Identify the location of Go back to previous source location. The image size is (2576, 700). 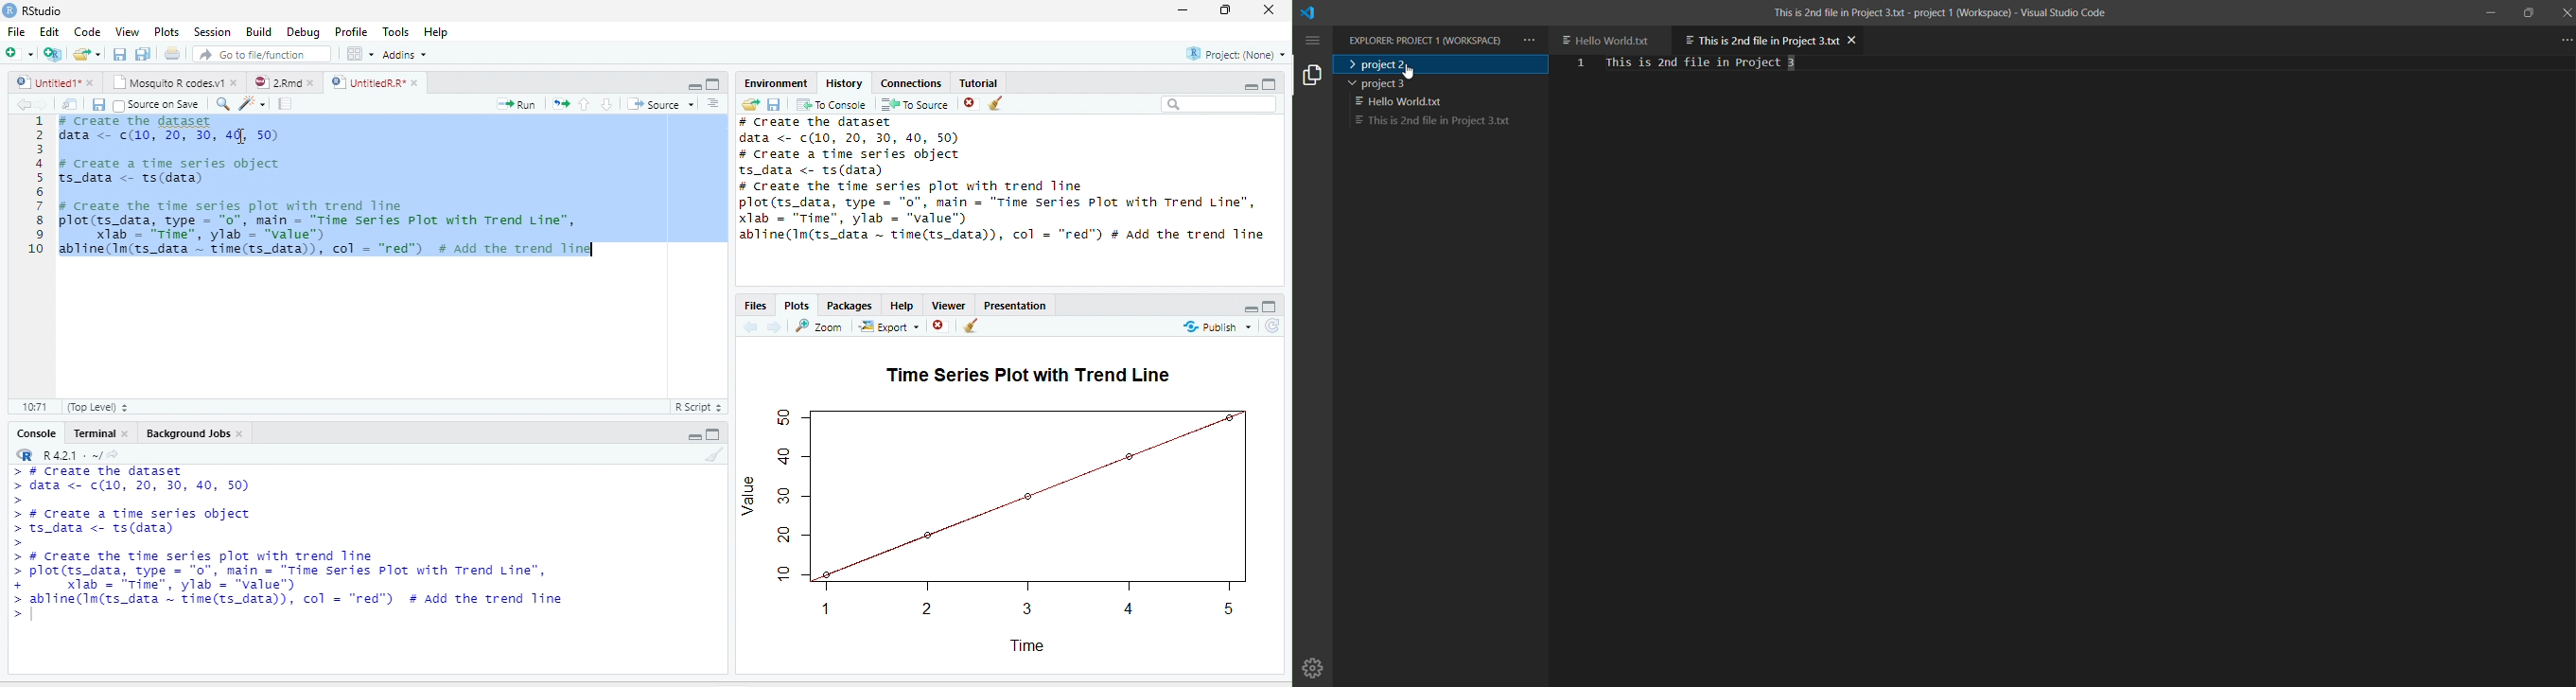
(21, 104).